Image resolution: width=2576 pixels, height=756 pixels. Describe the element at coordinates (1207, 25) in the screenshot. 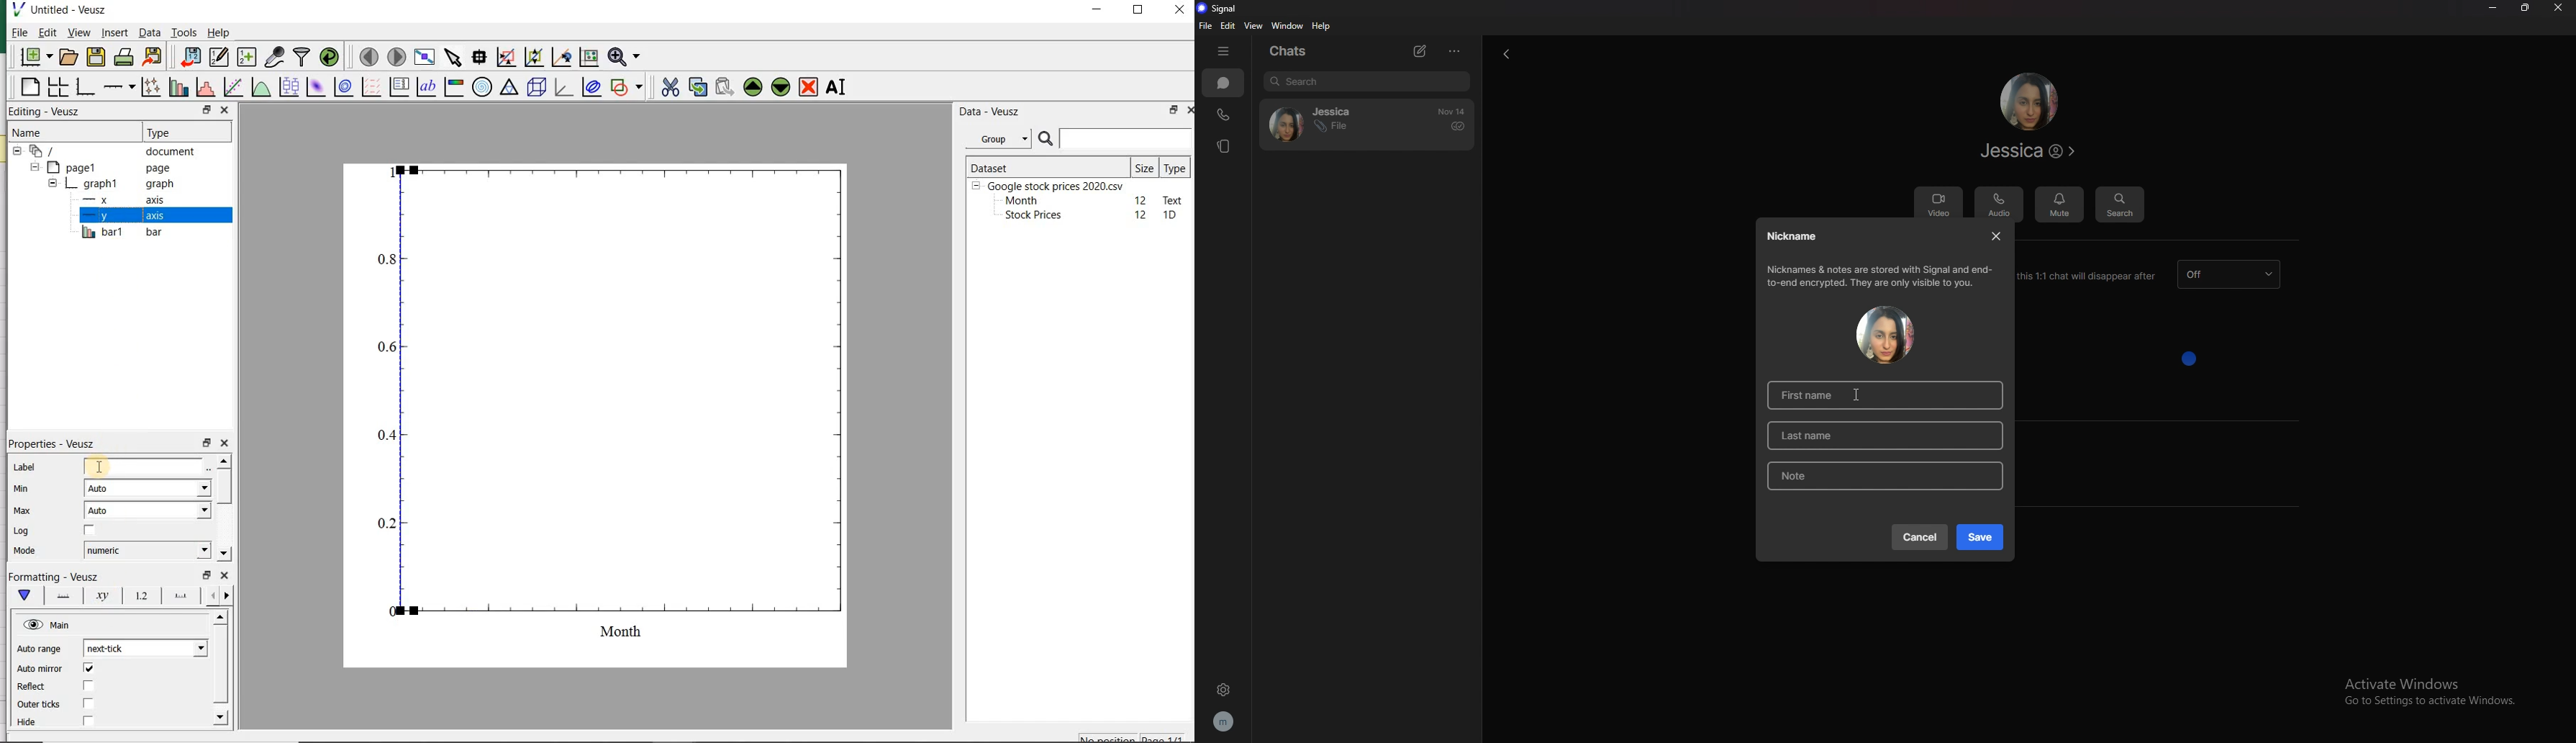

I see `file` at that location.